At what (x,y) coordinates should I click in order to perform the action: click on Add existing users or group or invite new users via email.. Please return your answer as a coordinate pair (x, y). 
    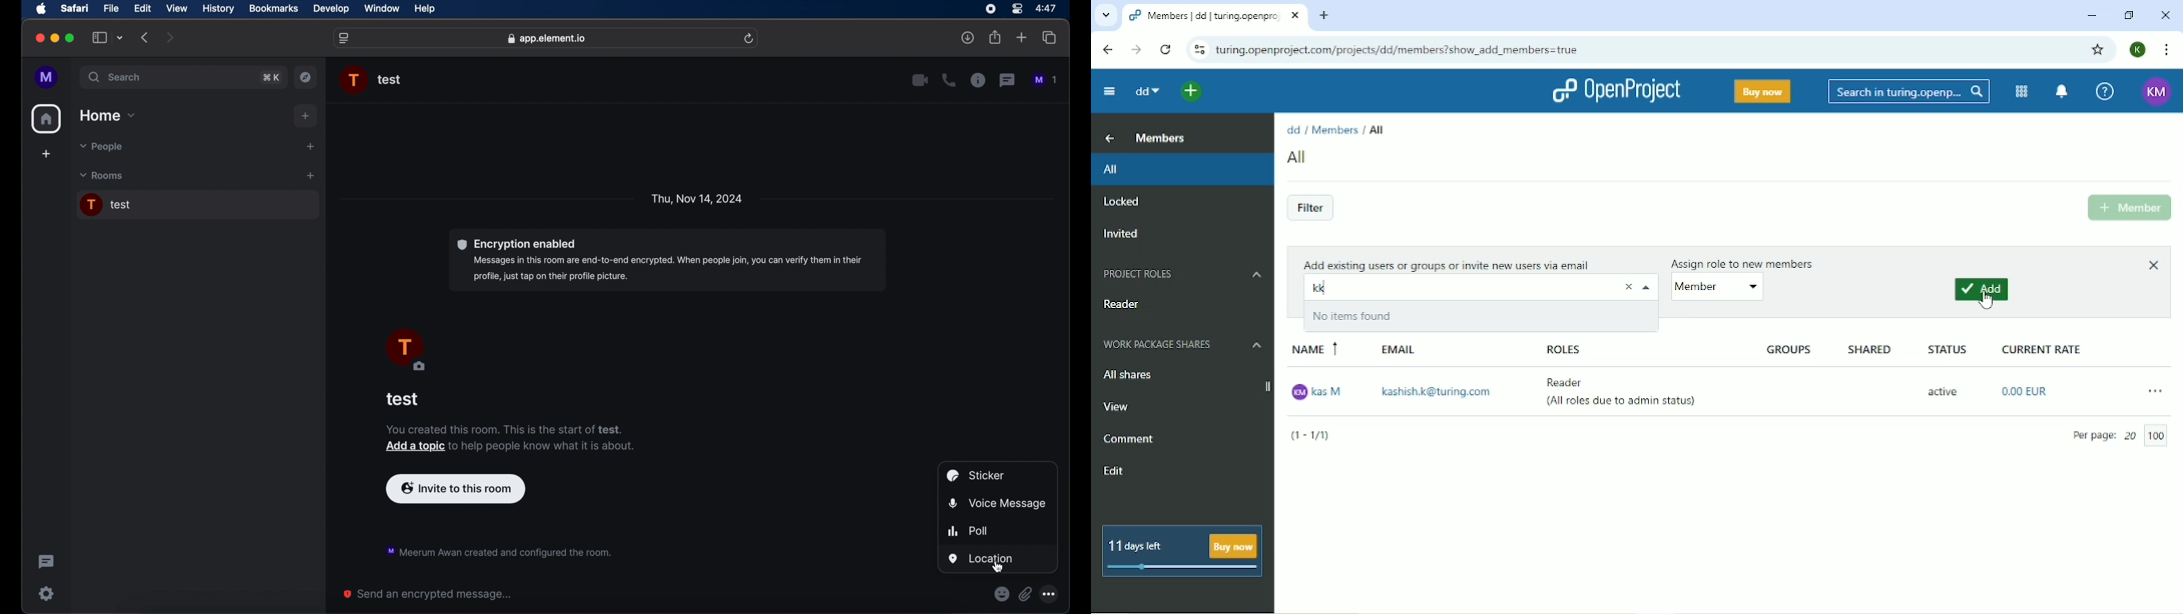
    Looking at the image, I should click on (1445, 263).